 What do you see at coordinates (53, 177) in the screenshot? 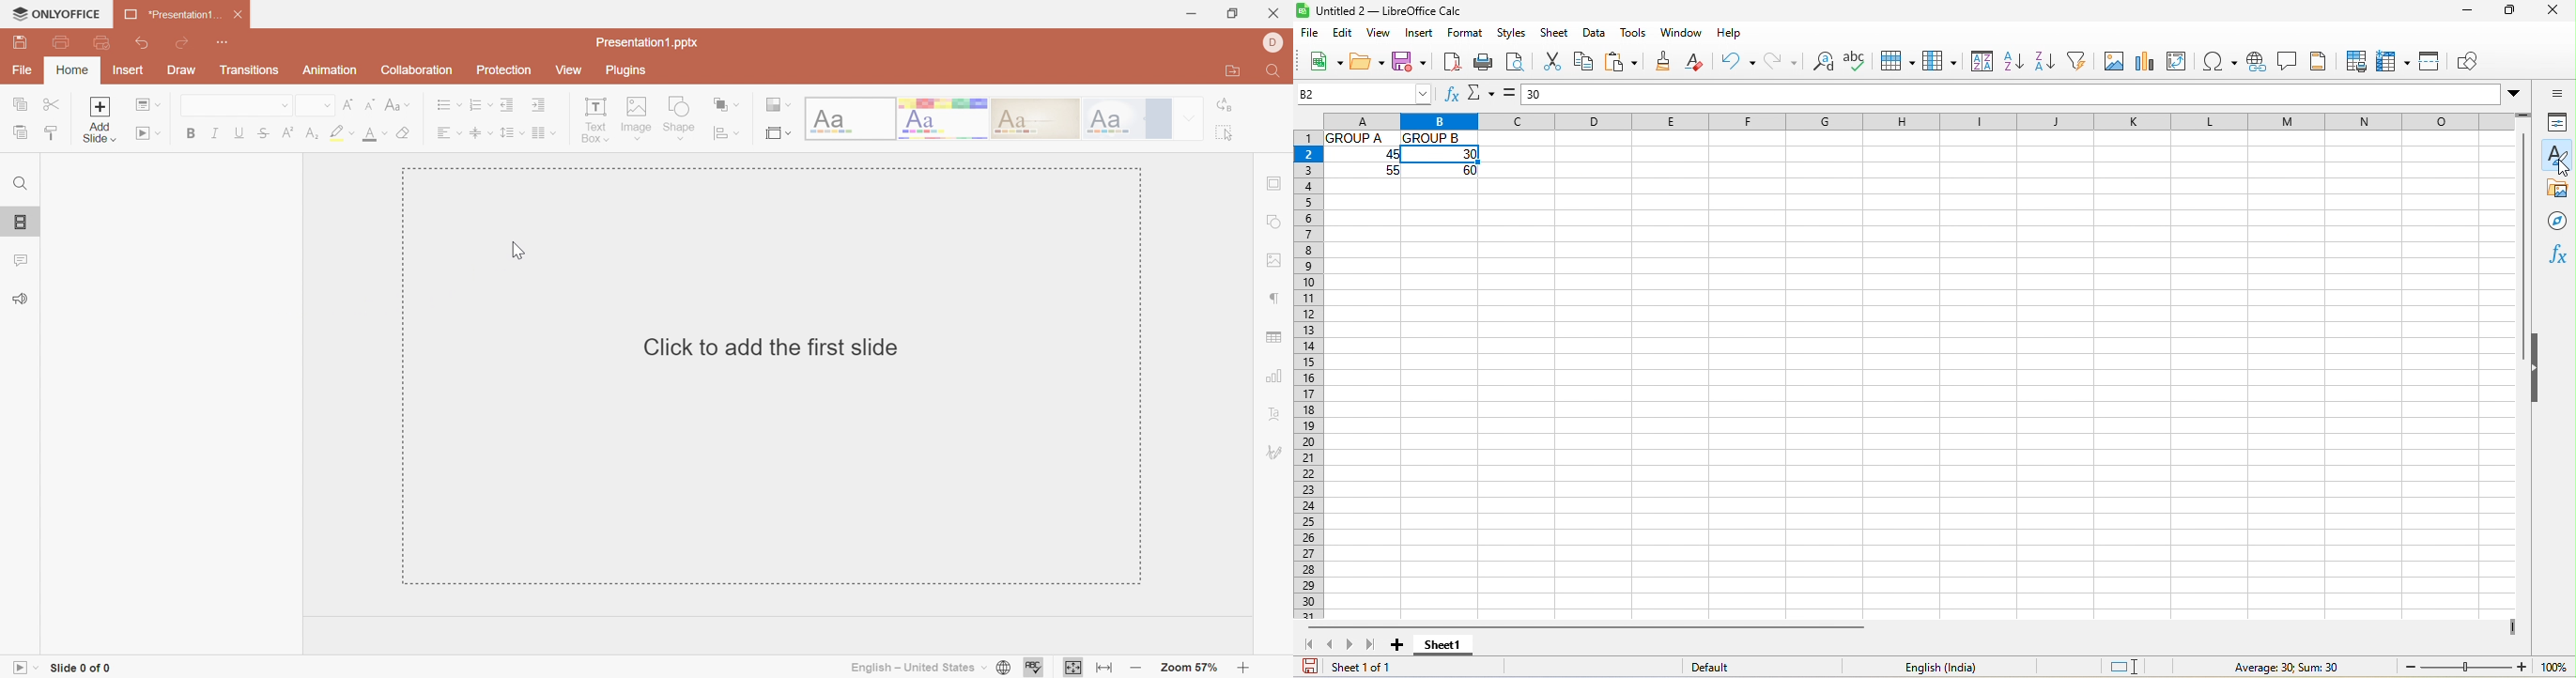
I see `1` at bounding box center [53, 177].